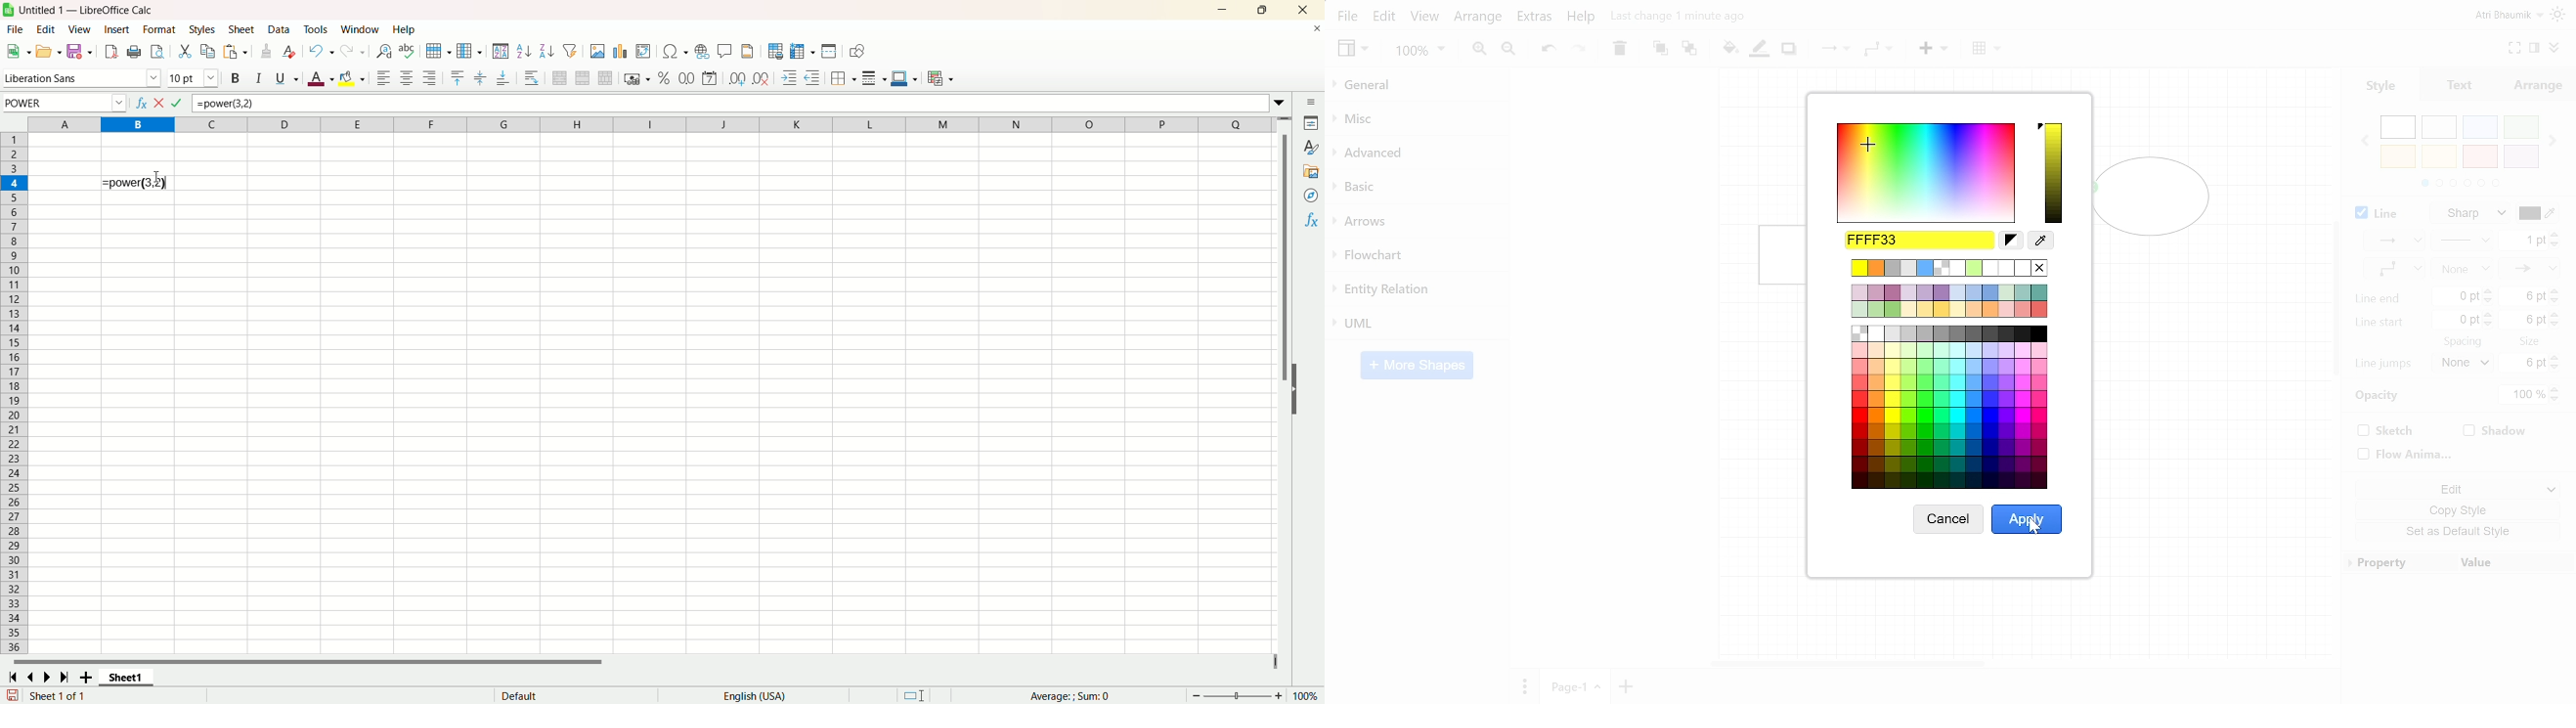 The width and height of the screenshot is (2576, 728). Describe the element at coordinates (15, 393) in the screenshot. I see `row number` at that location.